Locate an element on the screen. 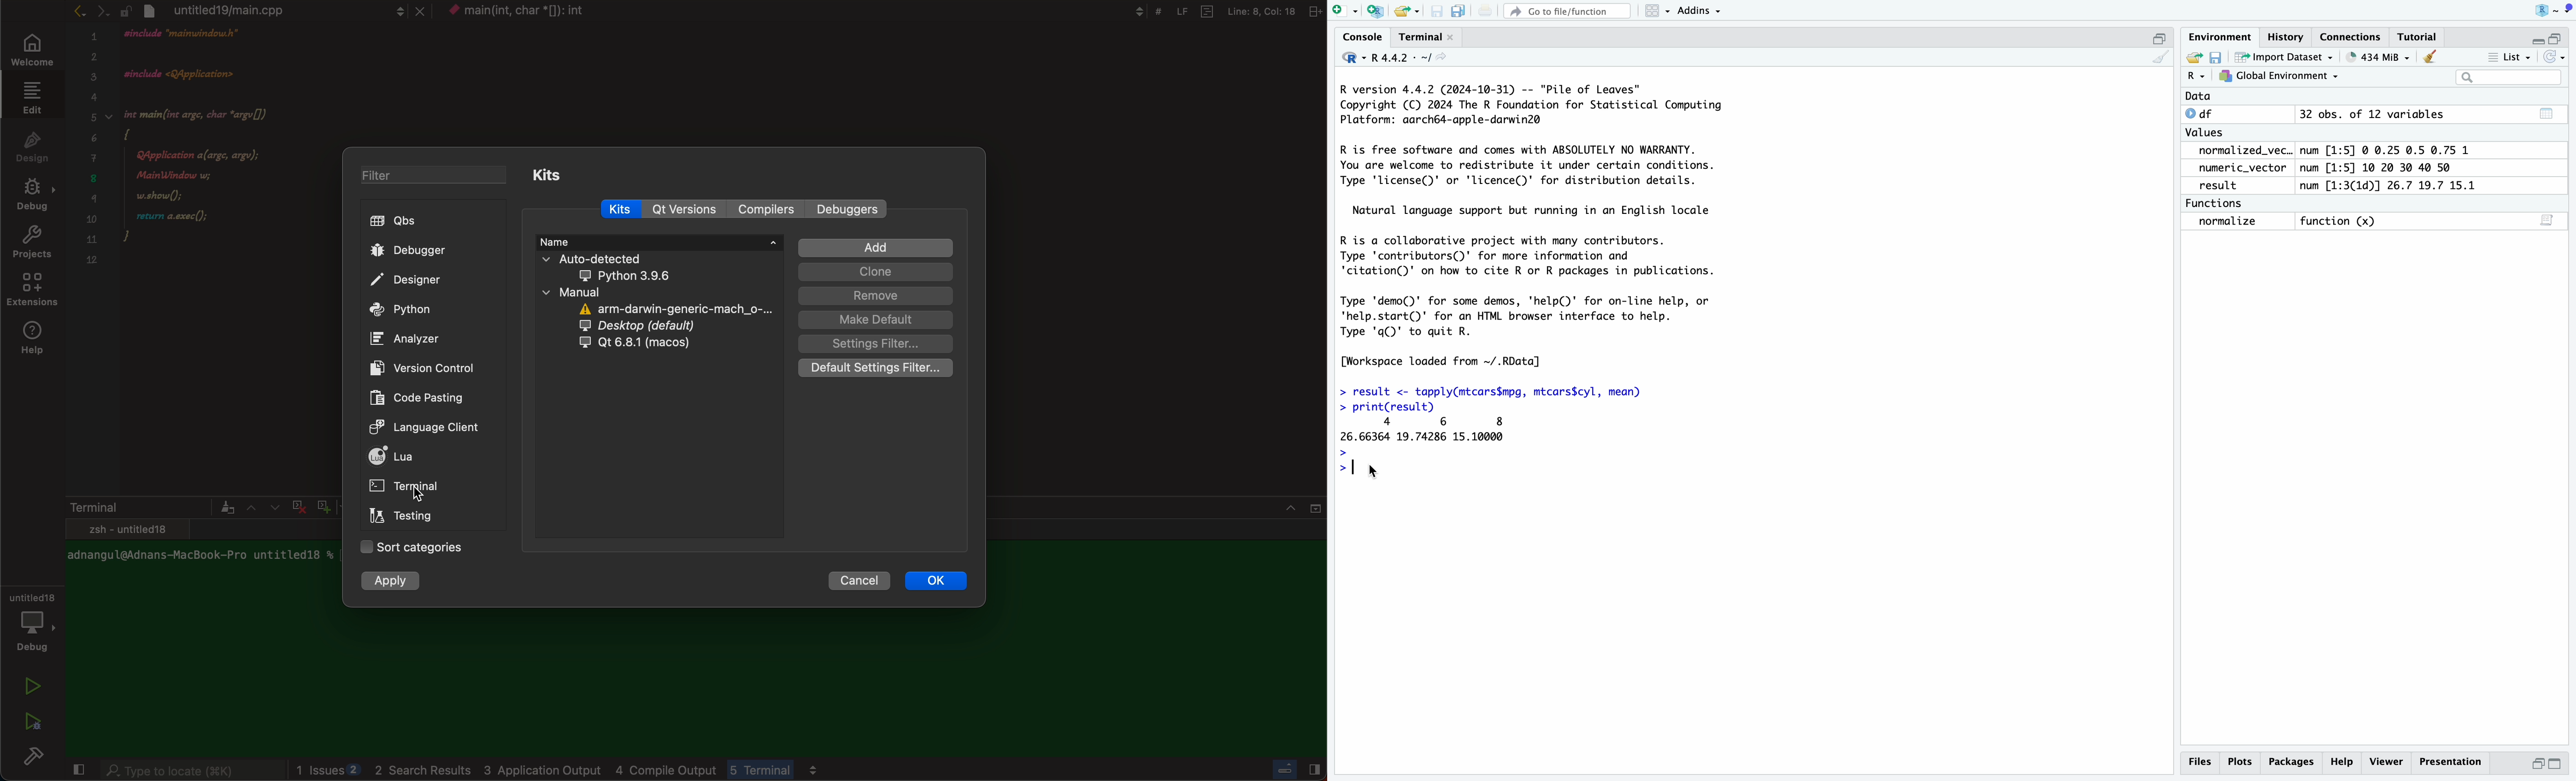 The image size is (2576, 784). Full Height is located at coordinates (2558, 765).